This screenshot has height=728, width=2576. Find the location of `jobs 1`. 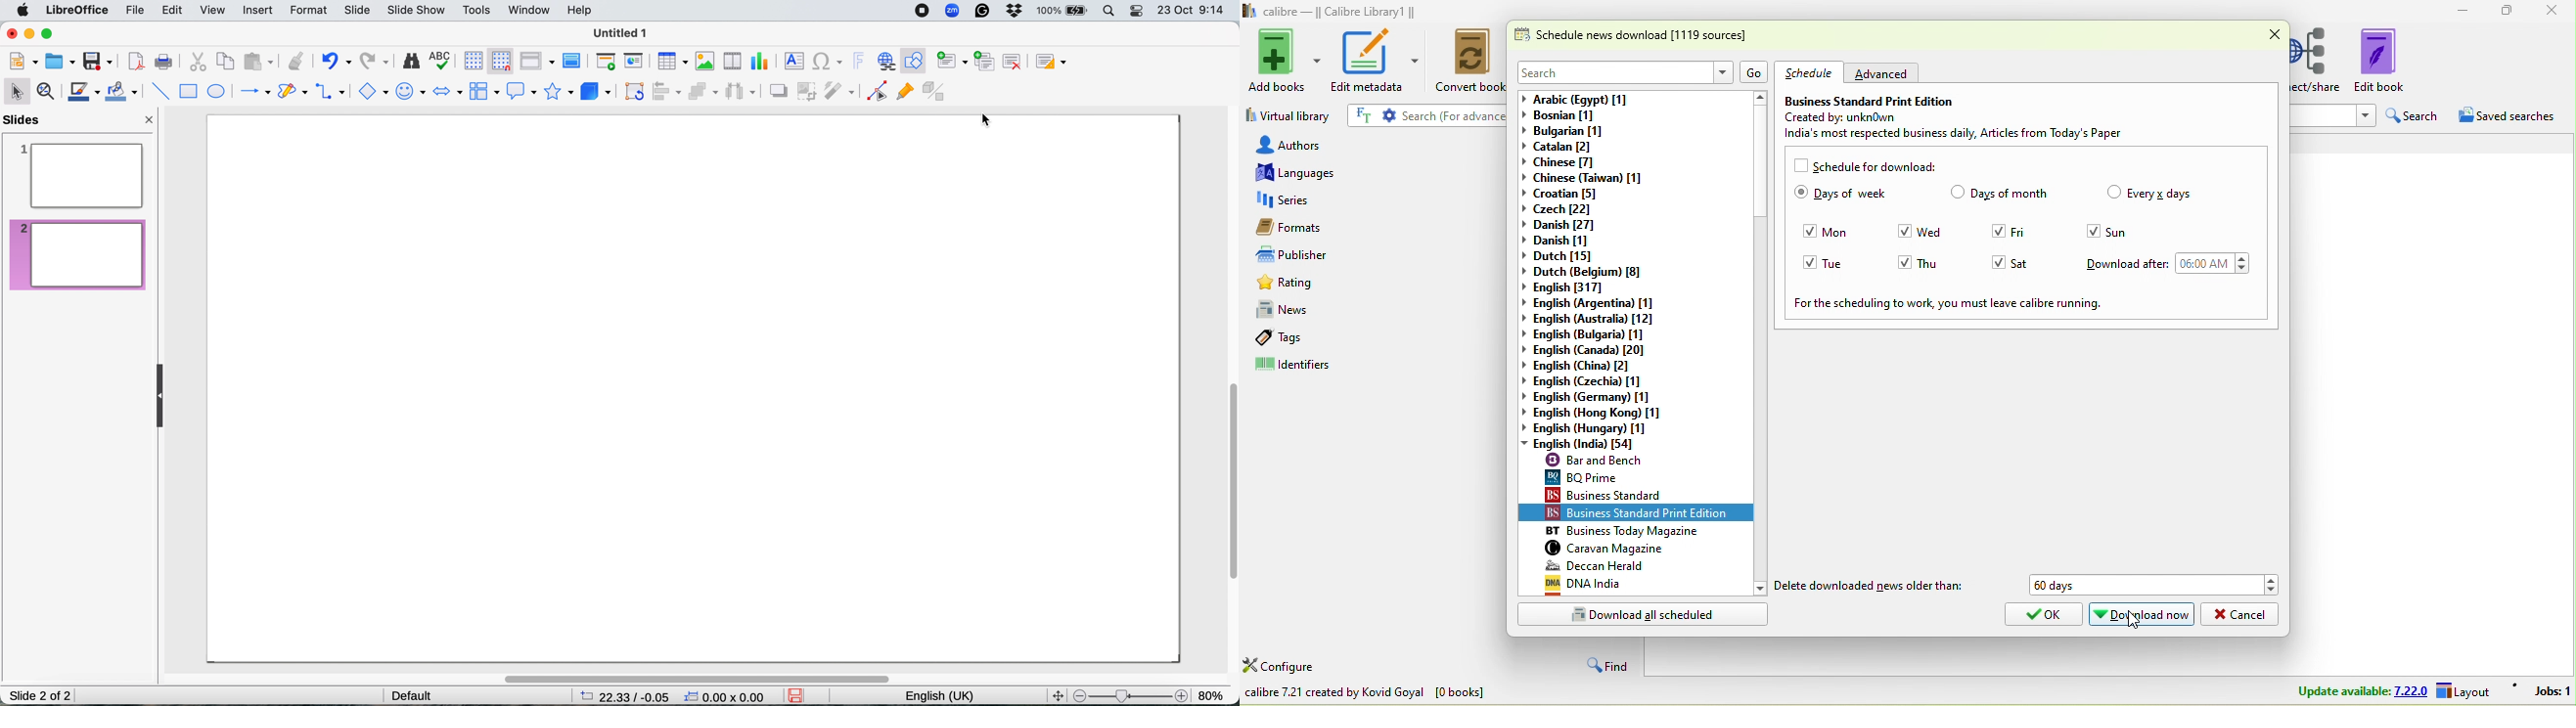

jobs 1 is located at coordinates (2541, 690).